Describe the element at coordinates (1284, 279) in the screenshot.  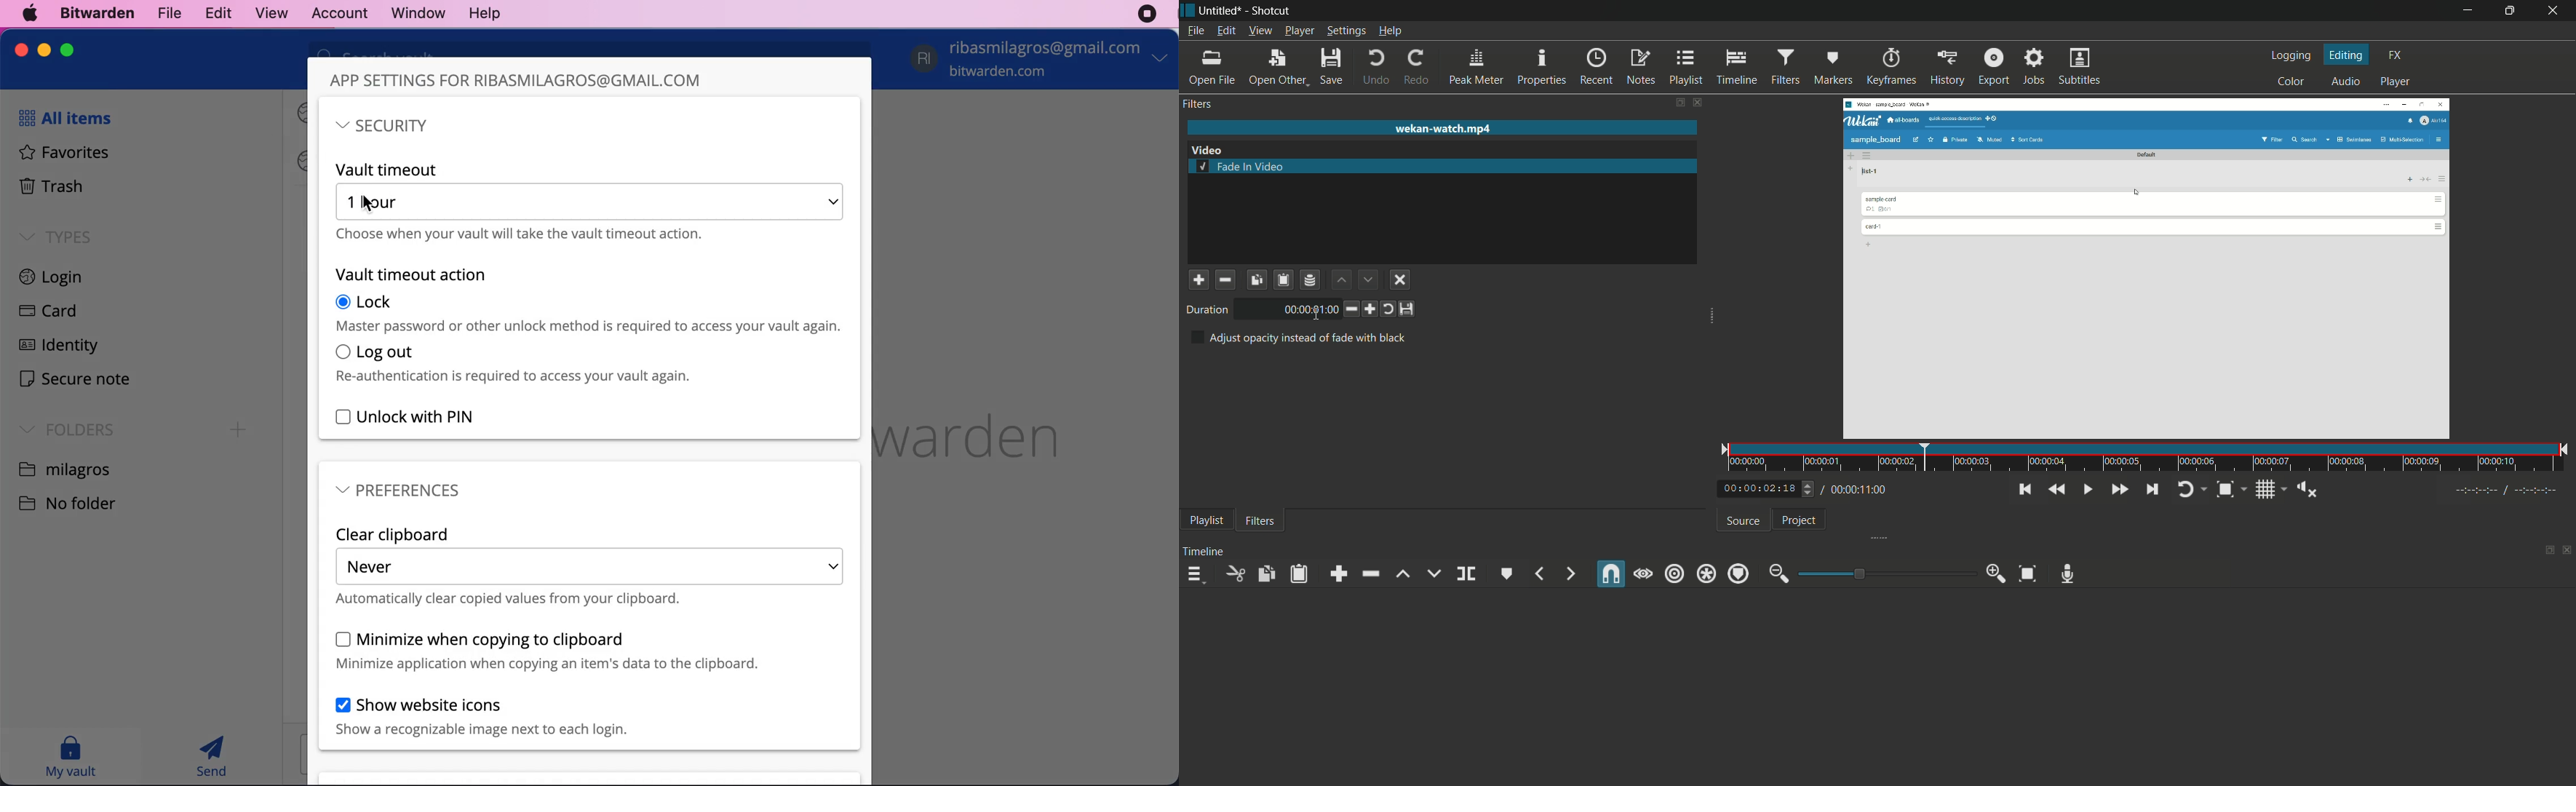
I see `paste filter` at that location.